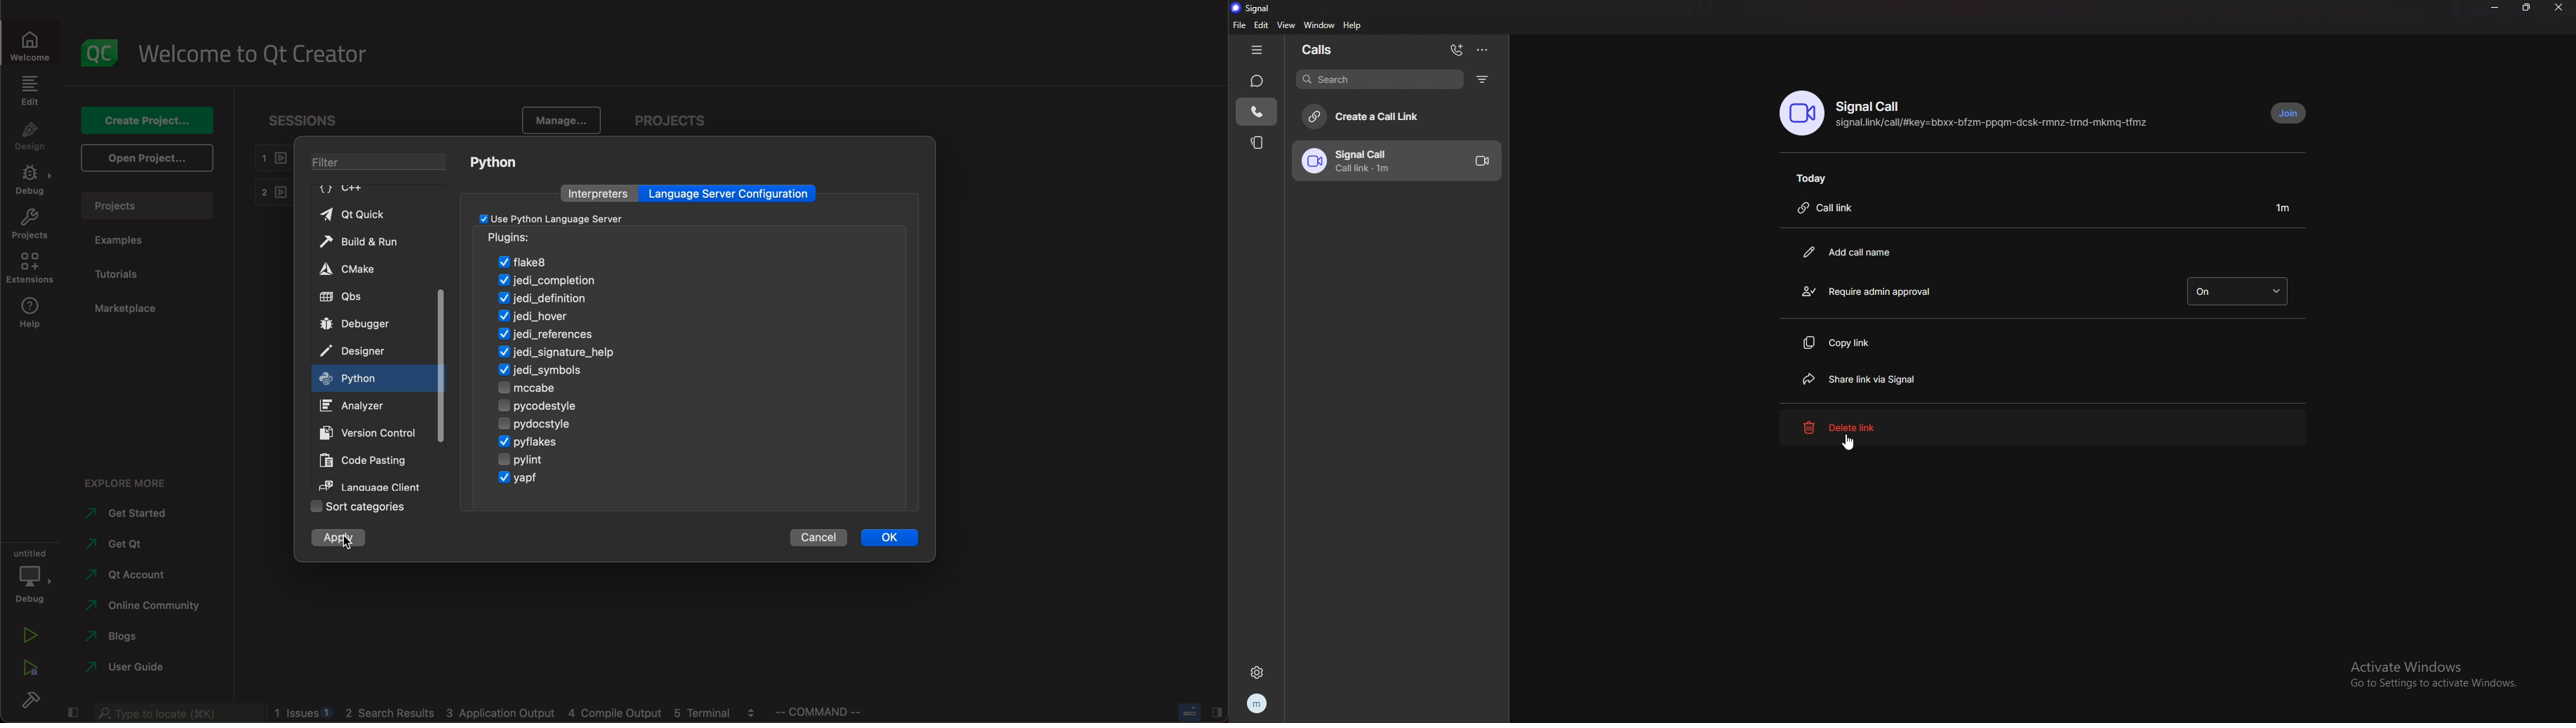 This screenshot has height=728, width=2576. I want to click on sort , so click(360, 507).